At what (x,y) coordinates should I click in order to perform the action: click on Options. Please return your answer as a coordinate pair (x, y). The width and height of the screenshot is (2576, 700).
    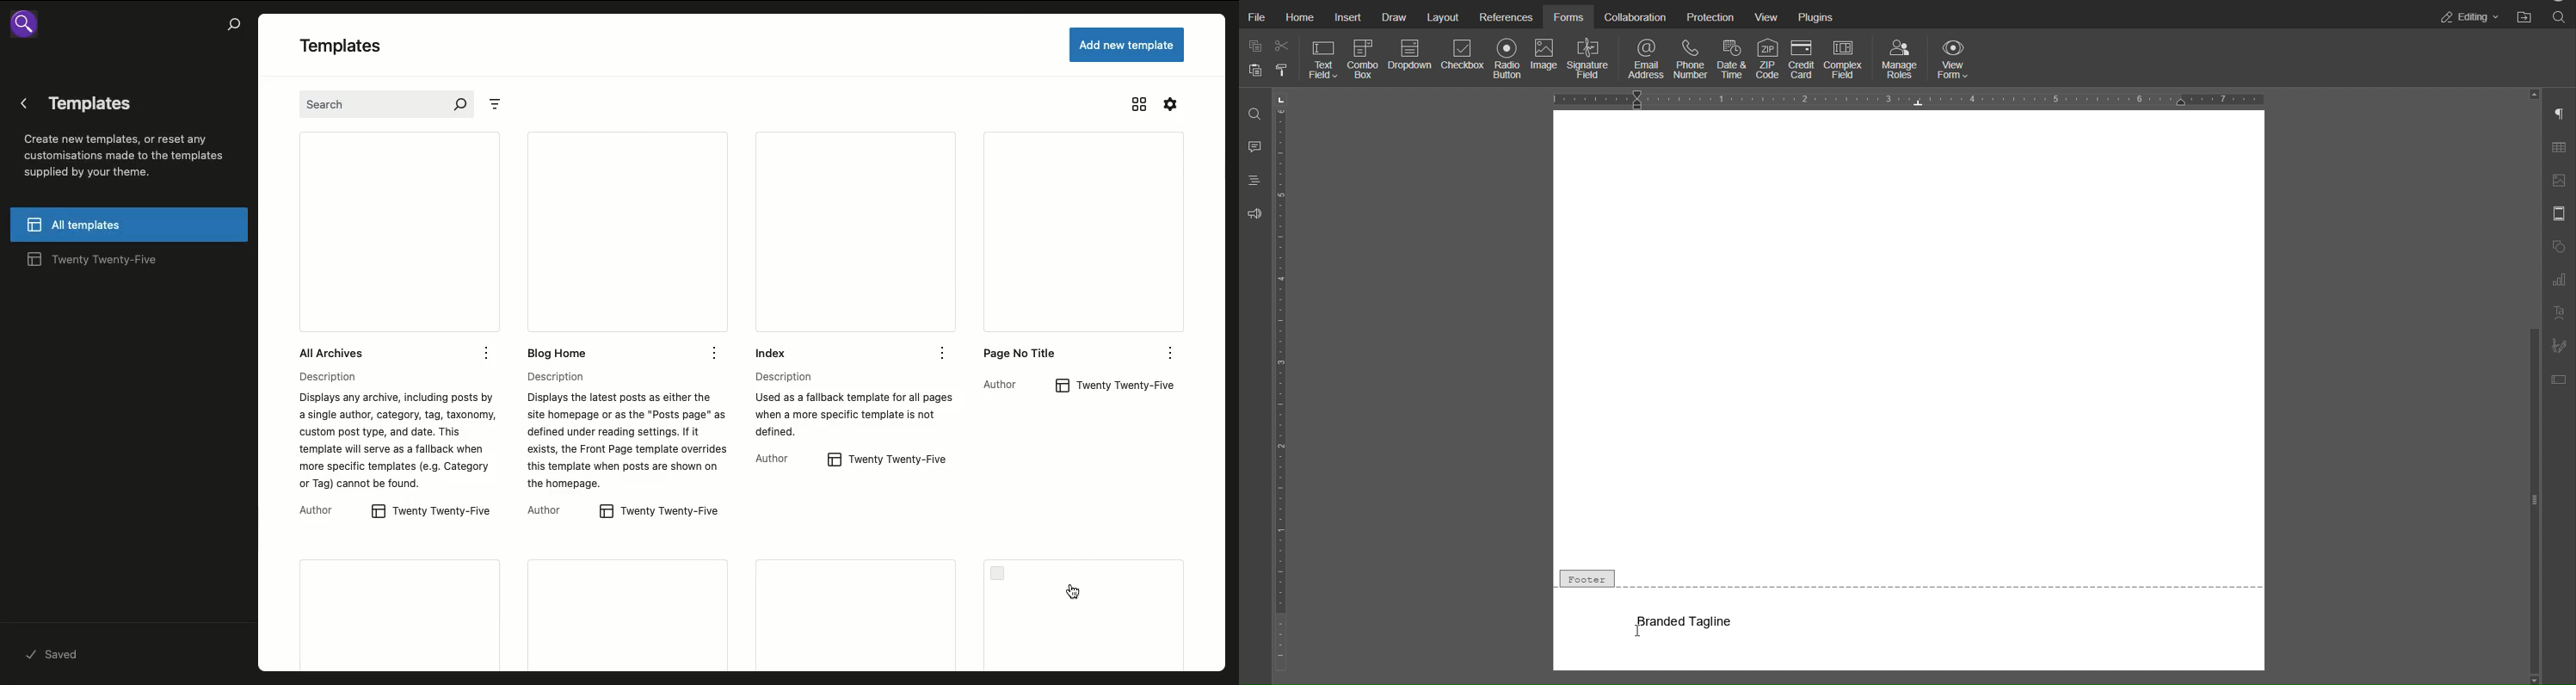
    Looking at the image, I should click on (943, 352).